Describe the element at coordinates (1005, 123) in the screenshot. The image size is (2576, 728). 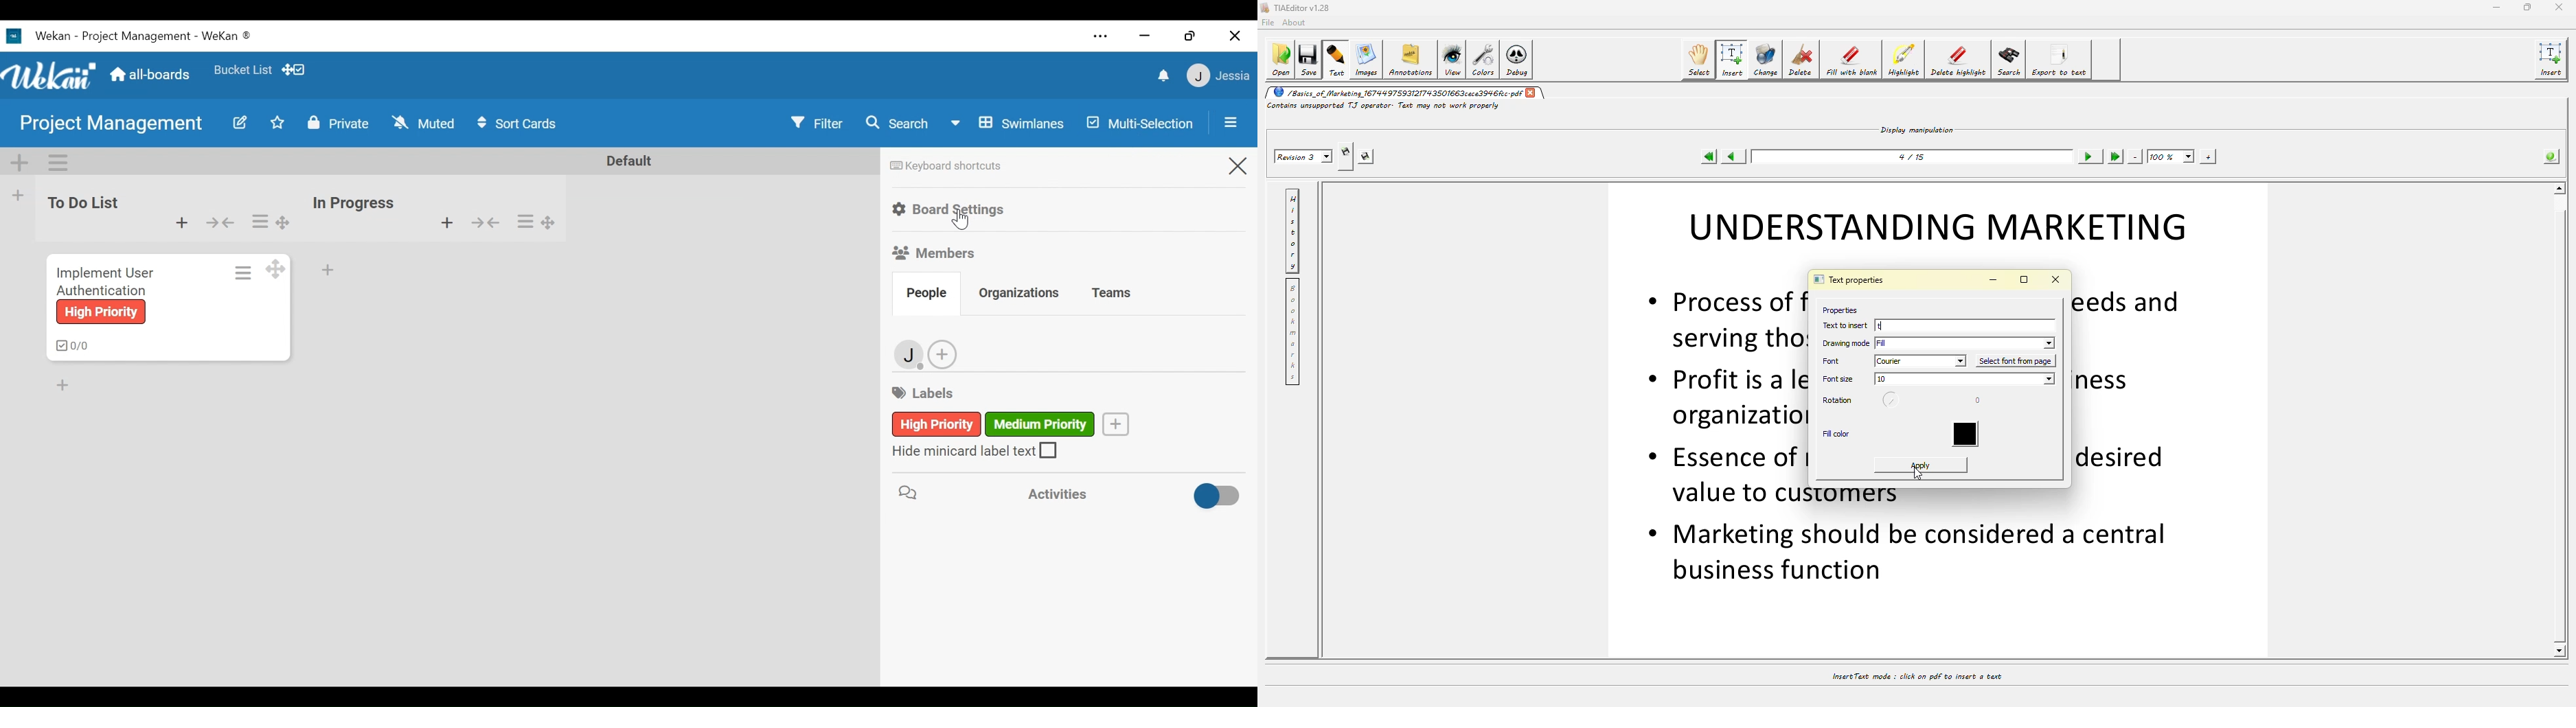
I see `Board View` at that location.